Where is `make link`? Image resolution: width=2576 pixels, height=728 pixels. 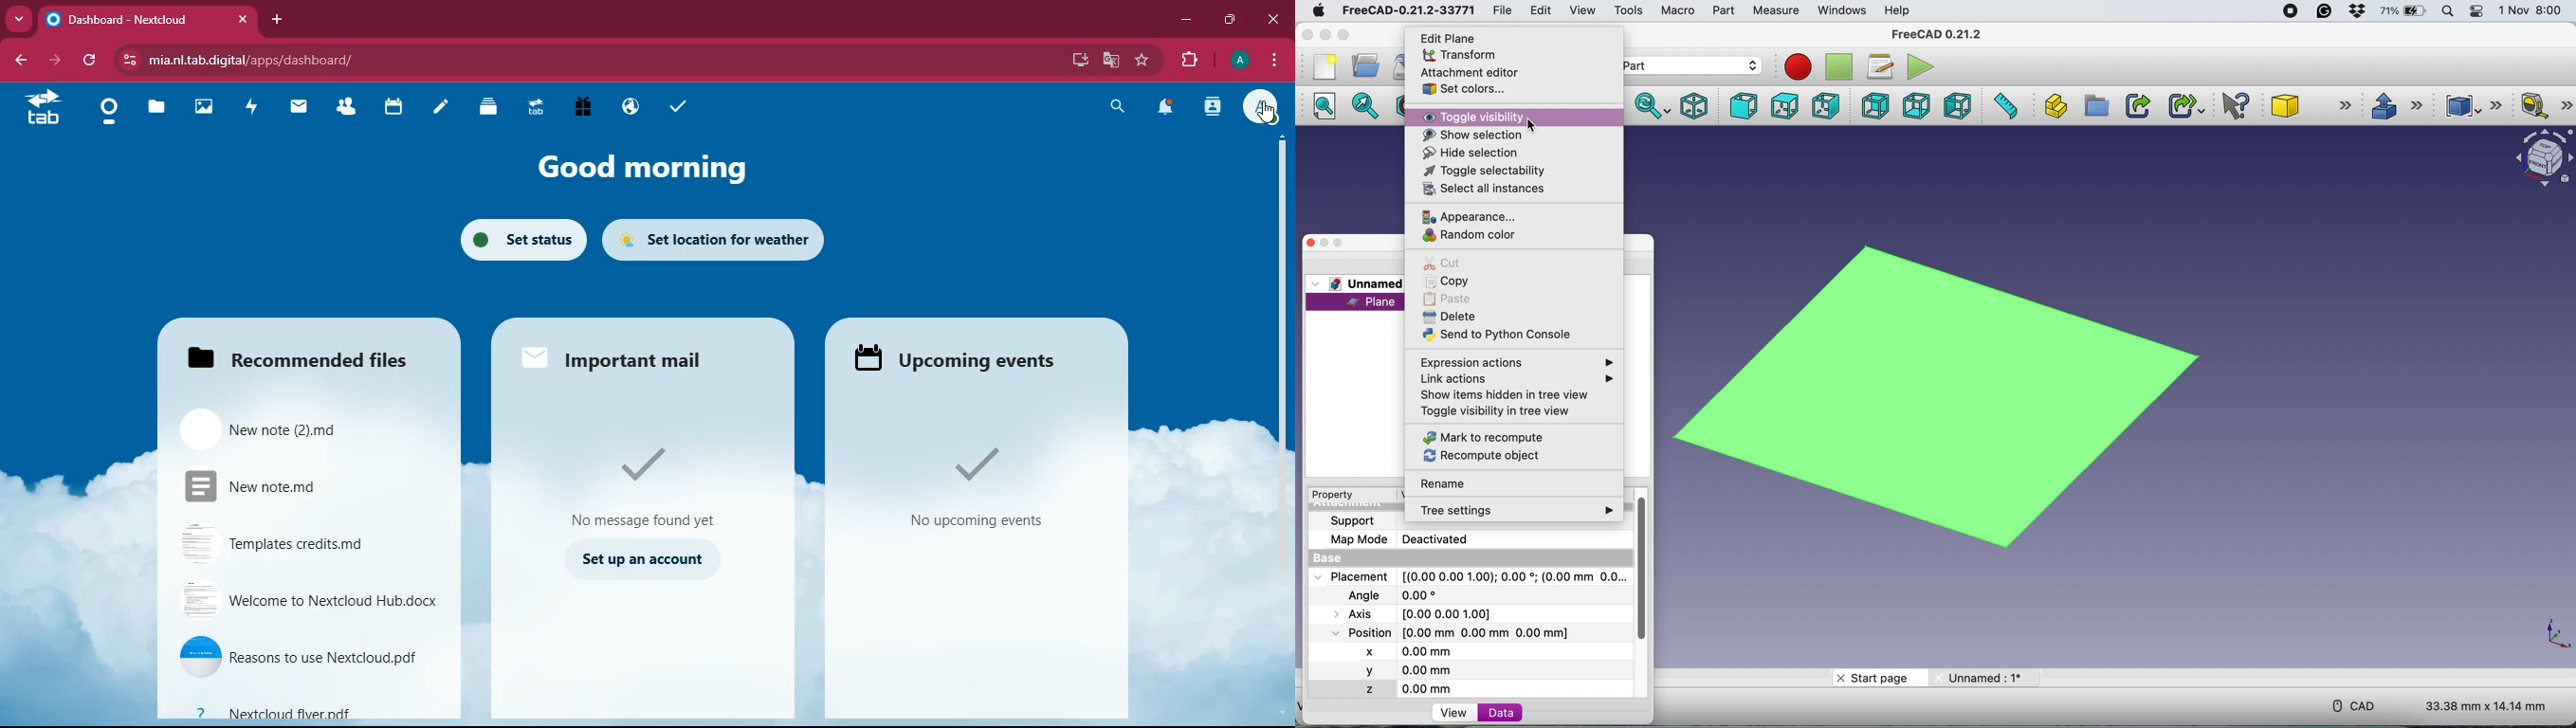
make link is located at coordinates (2139, 107).